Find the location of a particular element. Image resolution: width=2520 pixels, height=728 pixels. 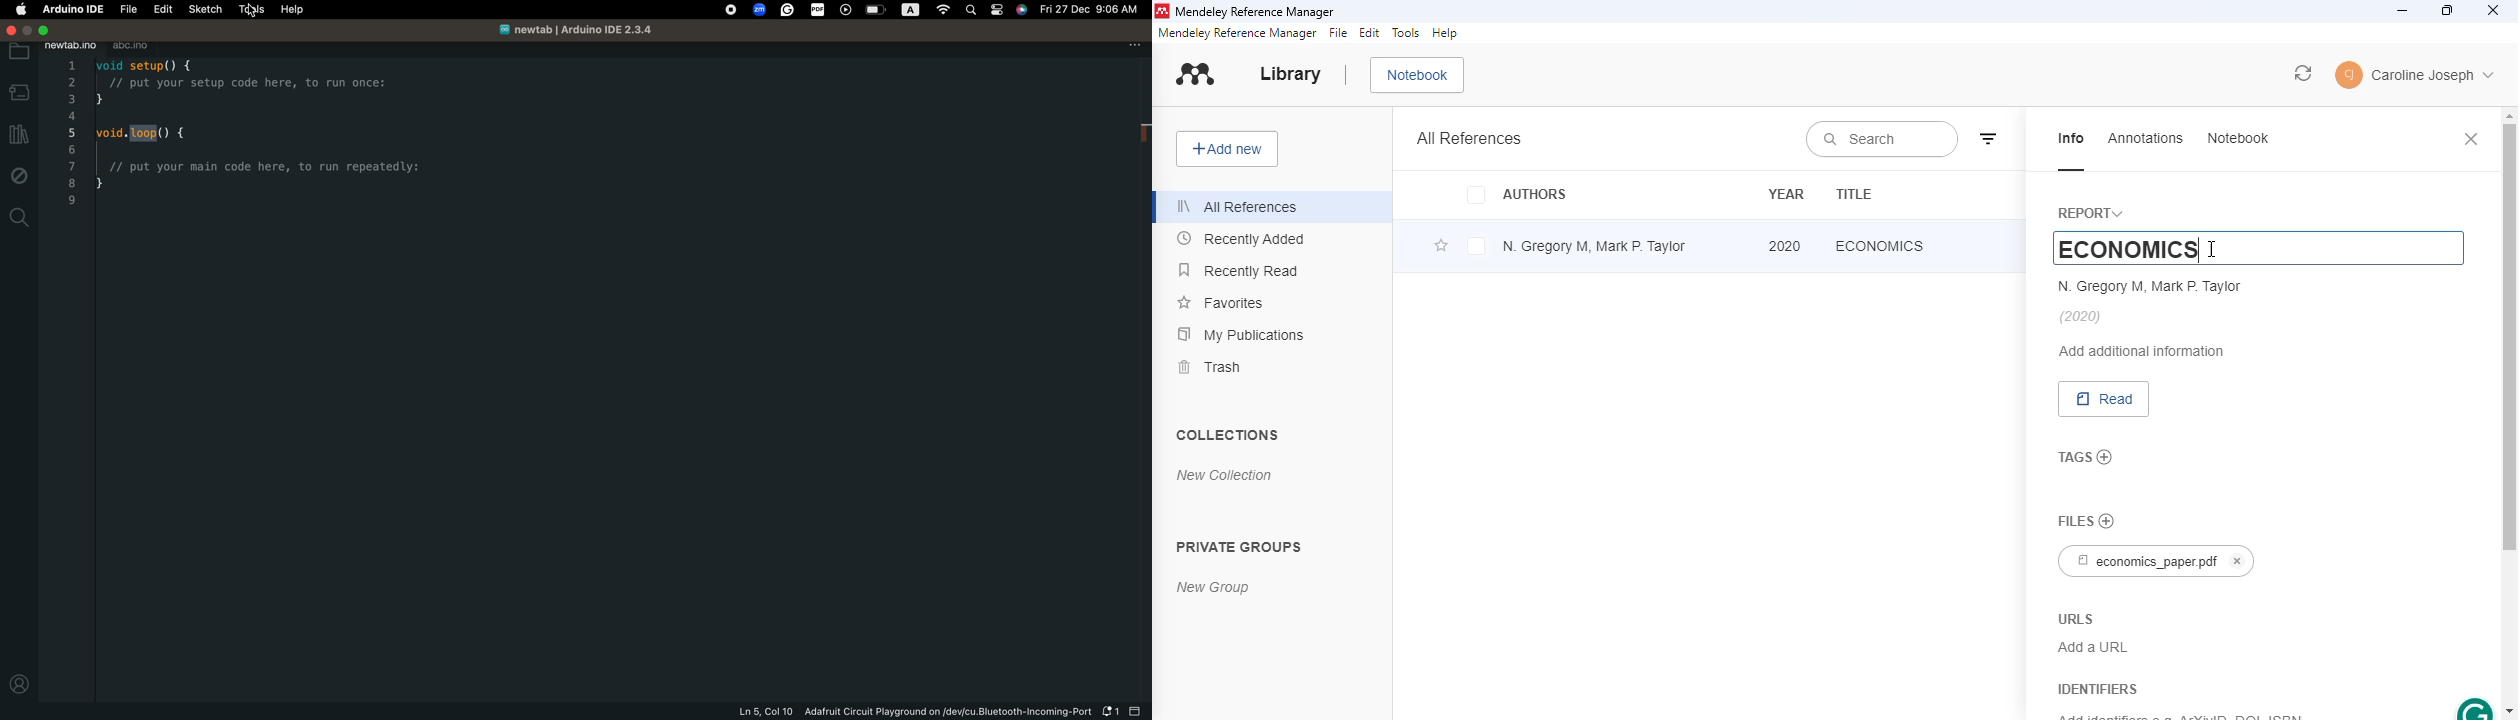

URLS is located at coordinates (2075, 618).